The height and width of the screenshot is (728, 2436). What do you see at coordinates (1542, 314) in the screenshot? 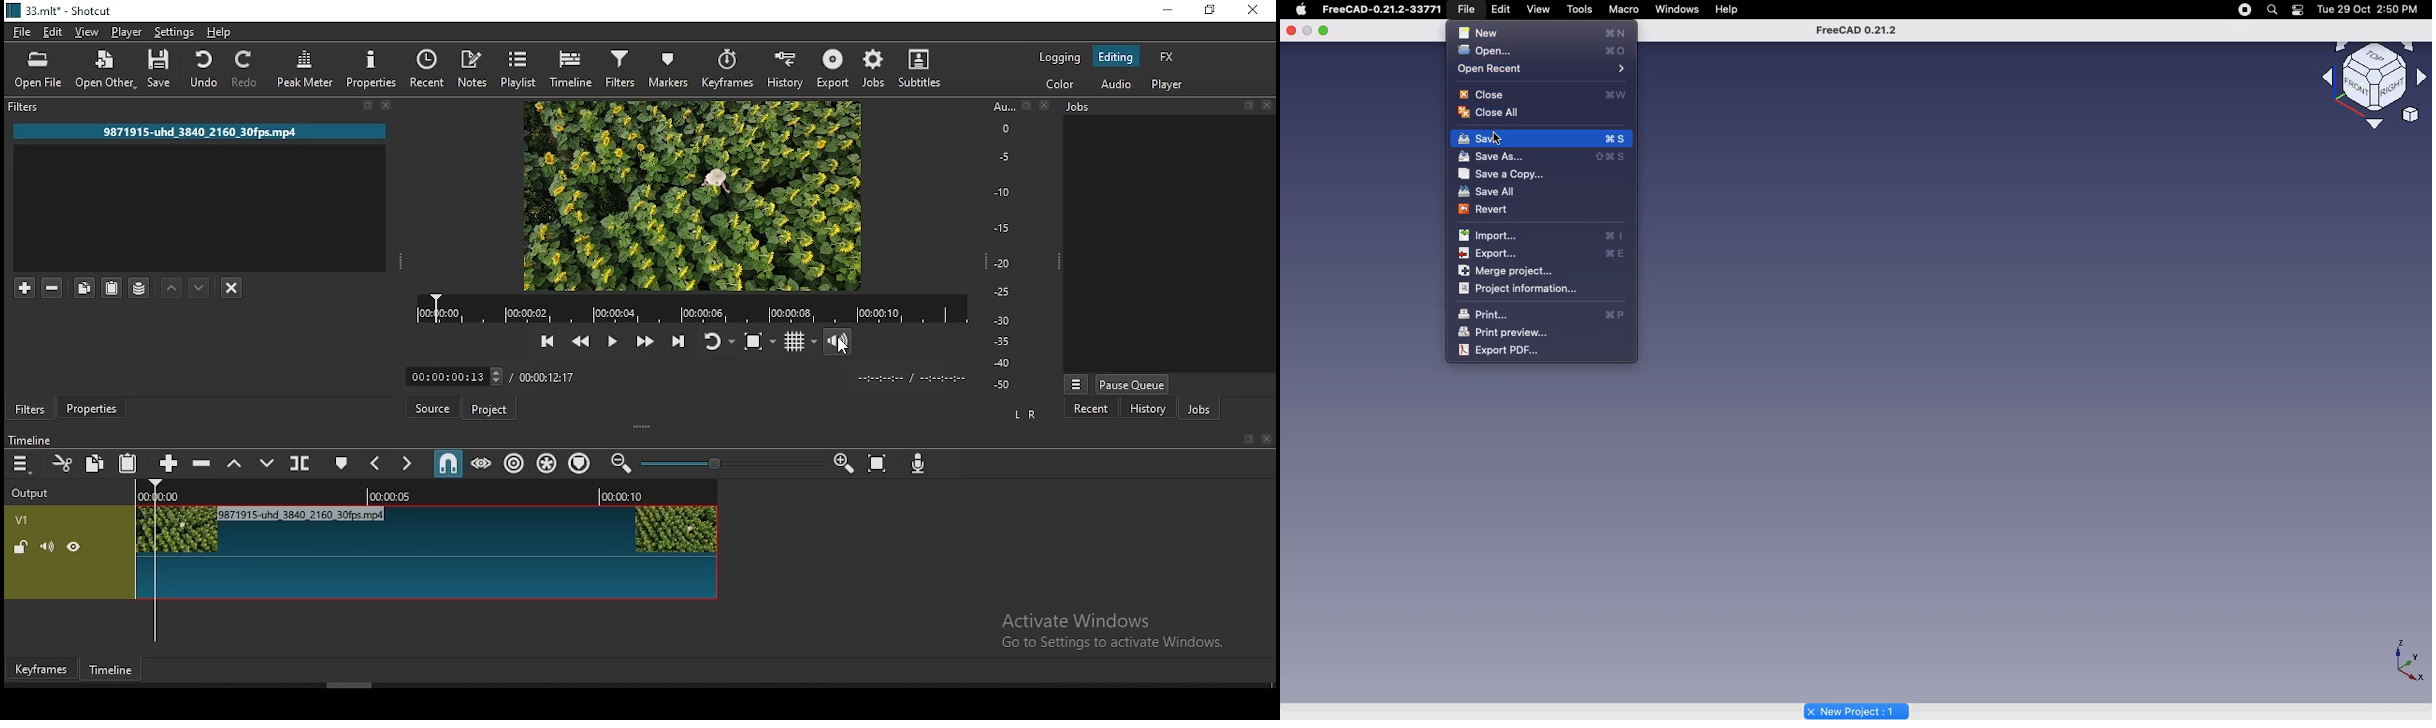
I see `Print` at bounding box center [1542, 314].